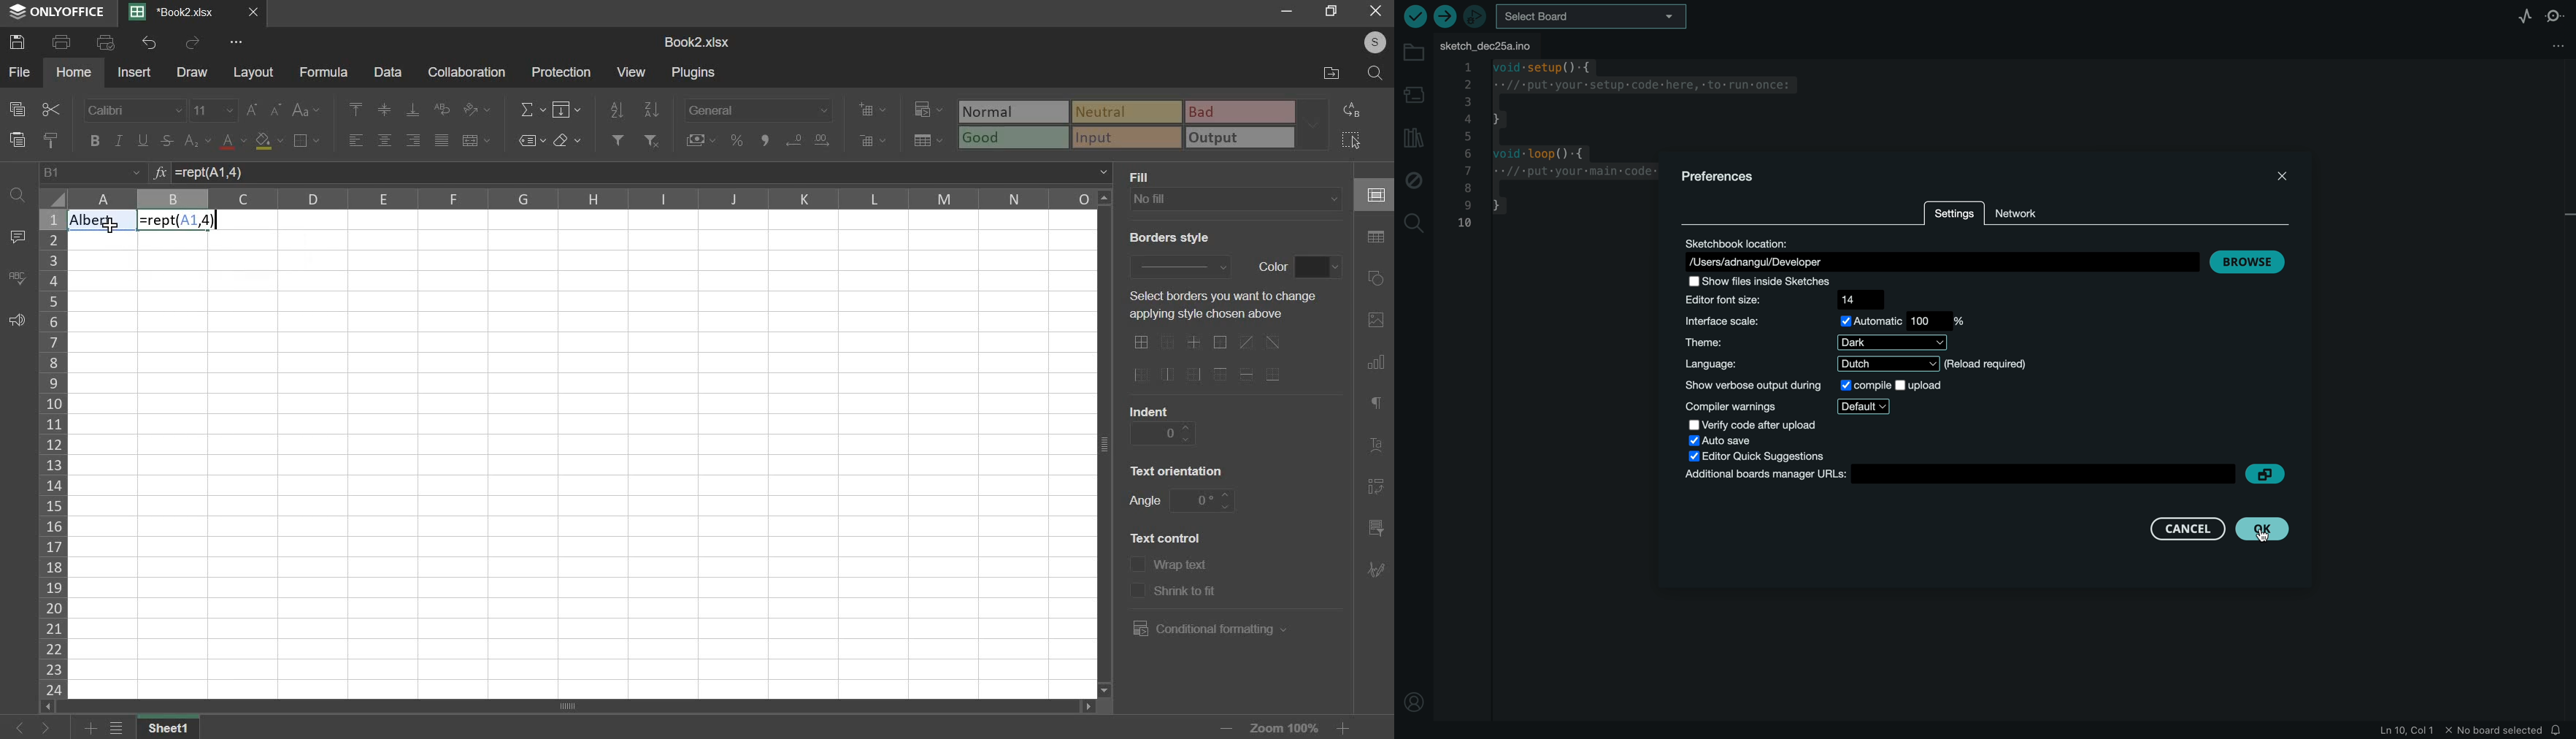  I want to click on underline, so click(143, 138).